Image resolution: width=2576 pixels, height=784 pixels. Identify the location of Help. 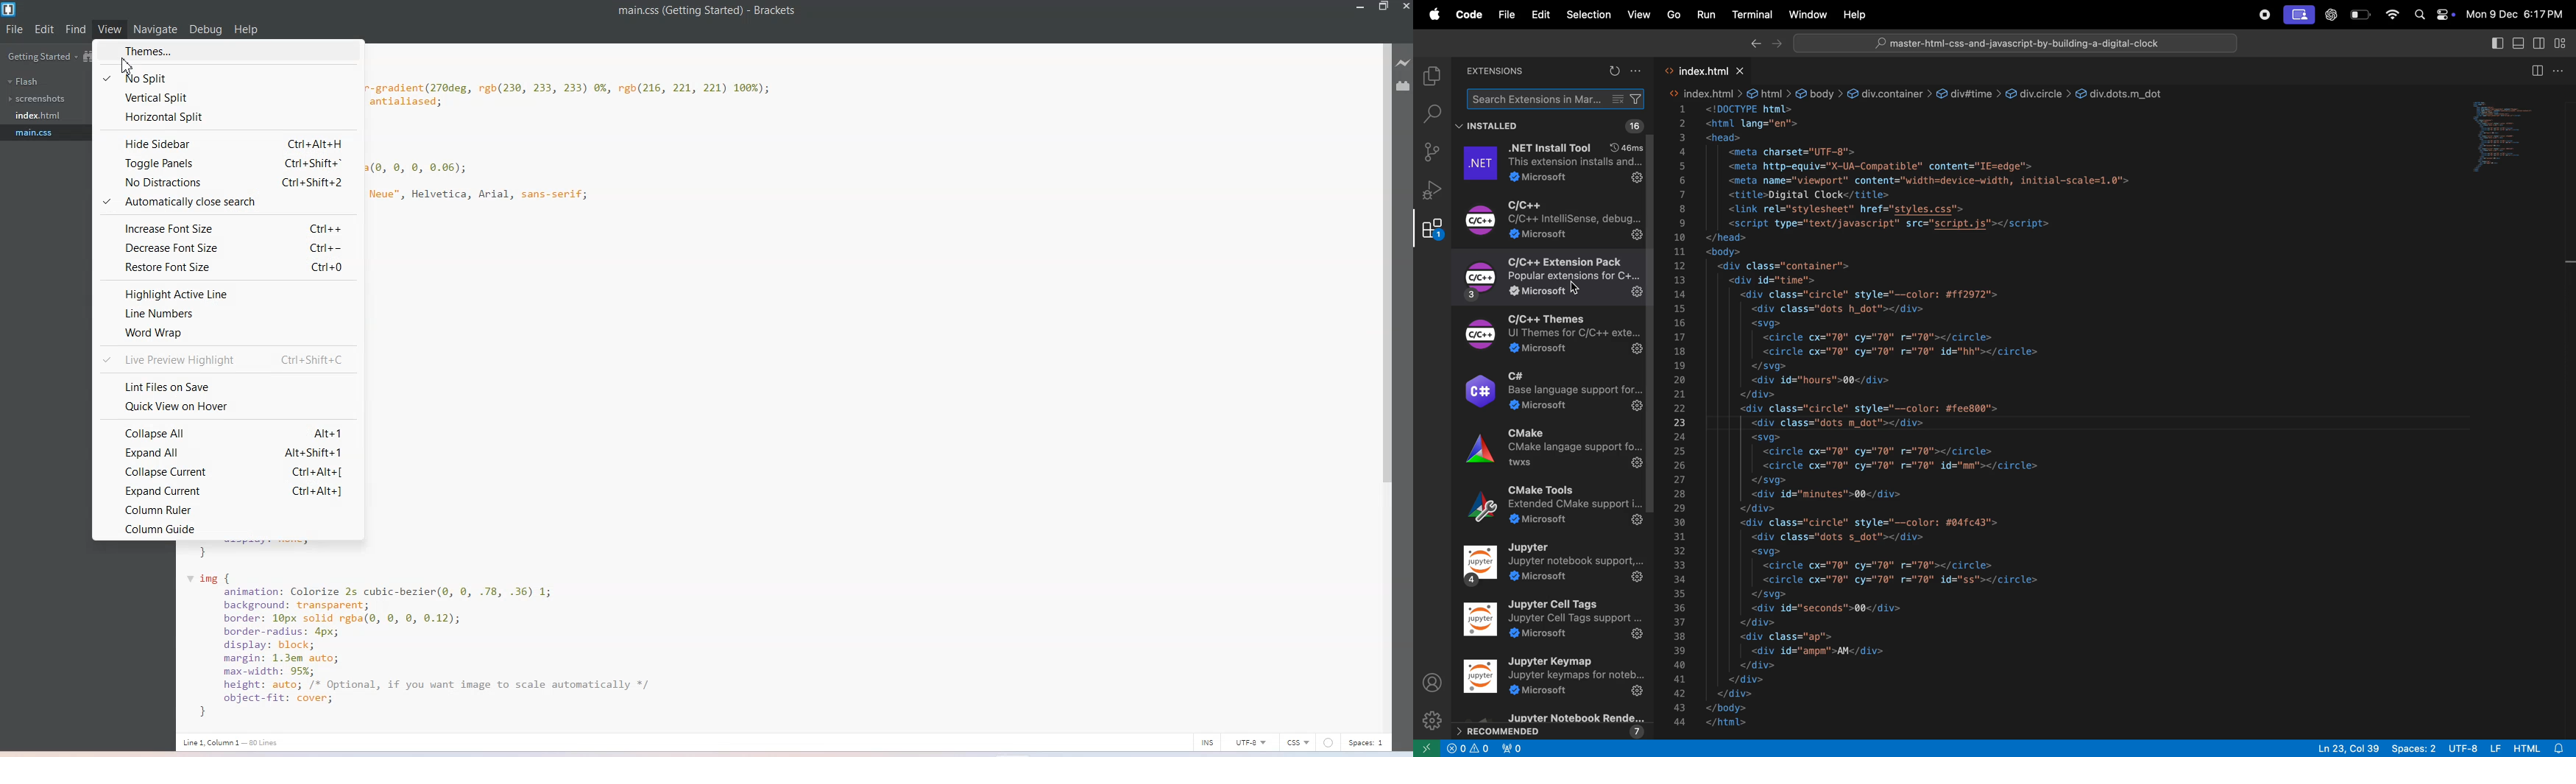
(1853, 13).